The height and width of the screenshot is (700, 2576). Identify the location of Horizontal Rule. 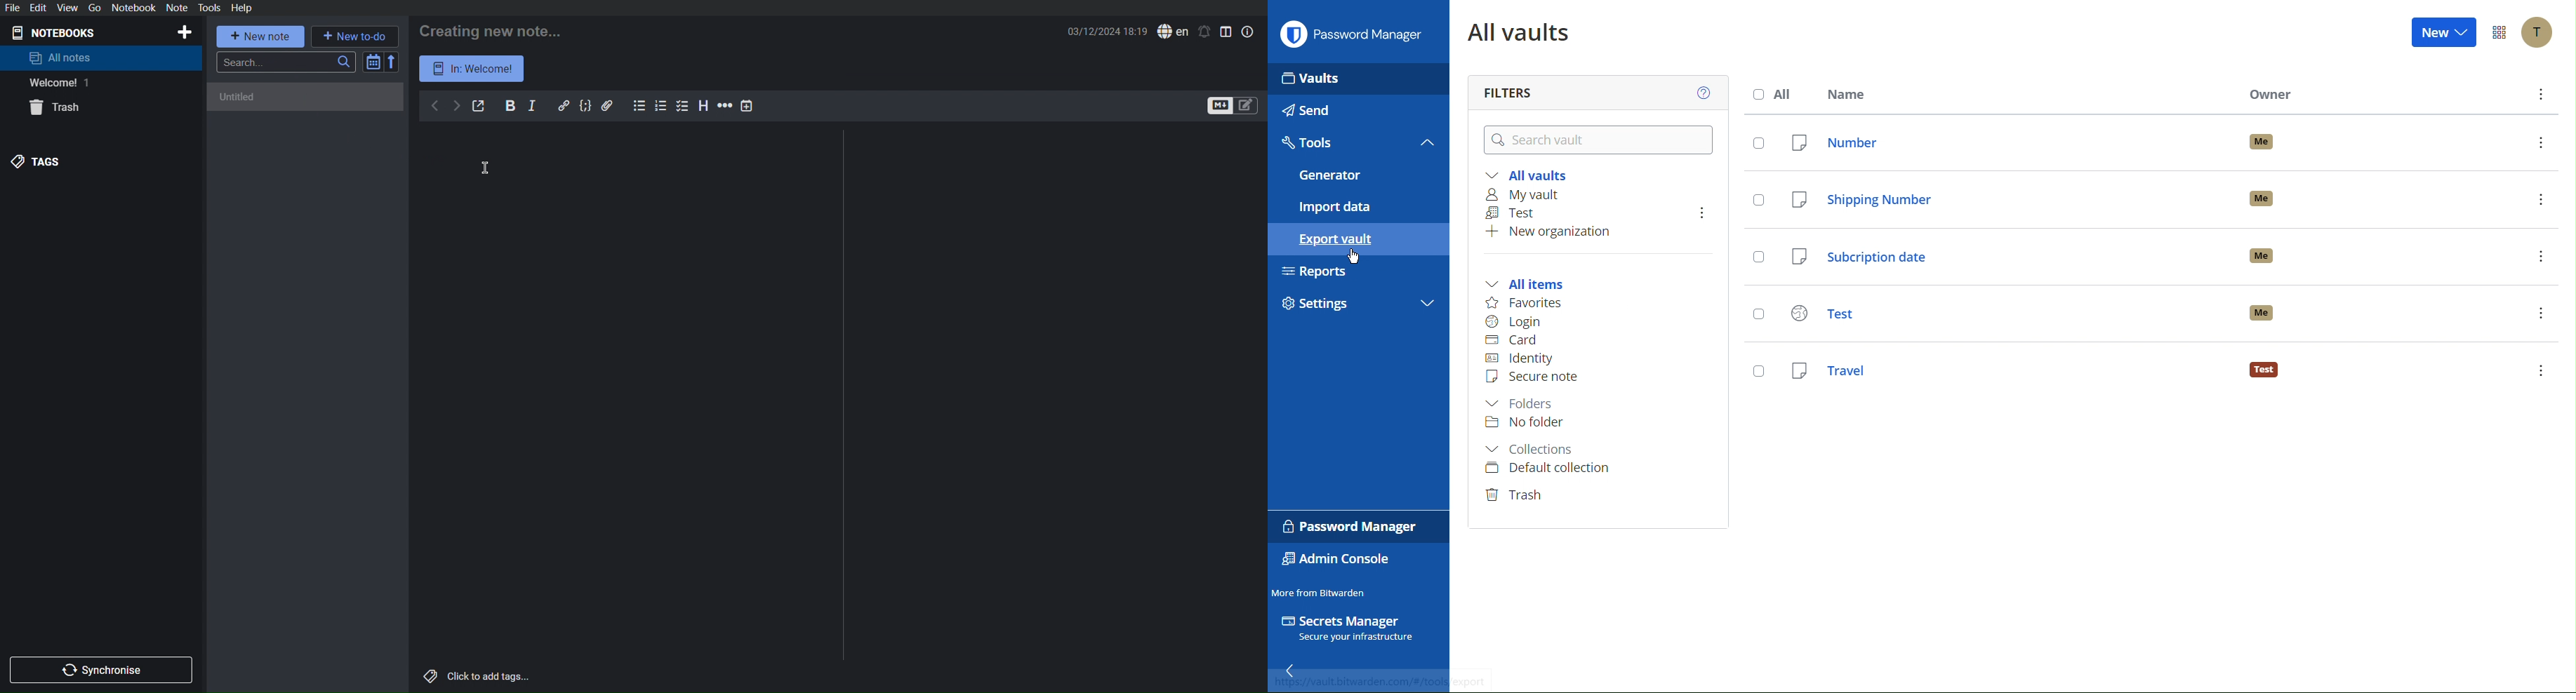
(724, 106).